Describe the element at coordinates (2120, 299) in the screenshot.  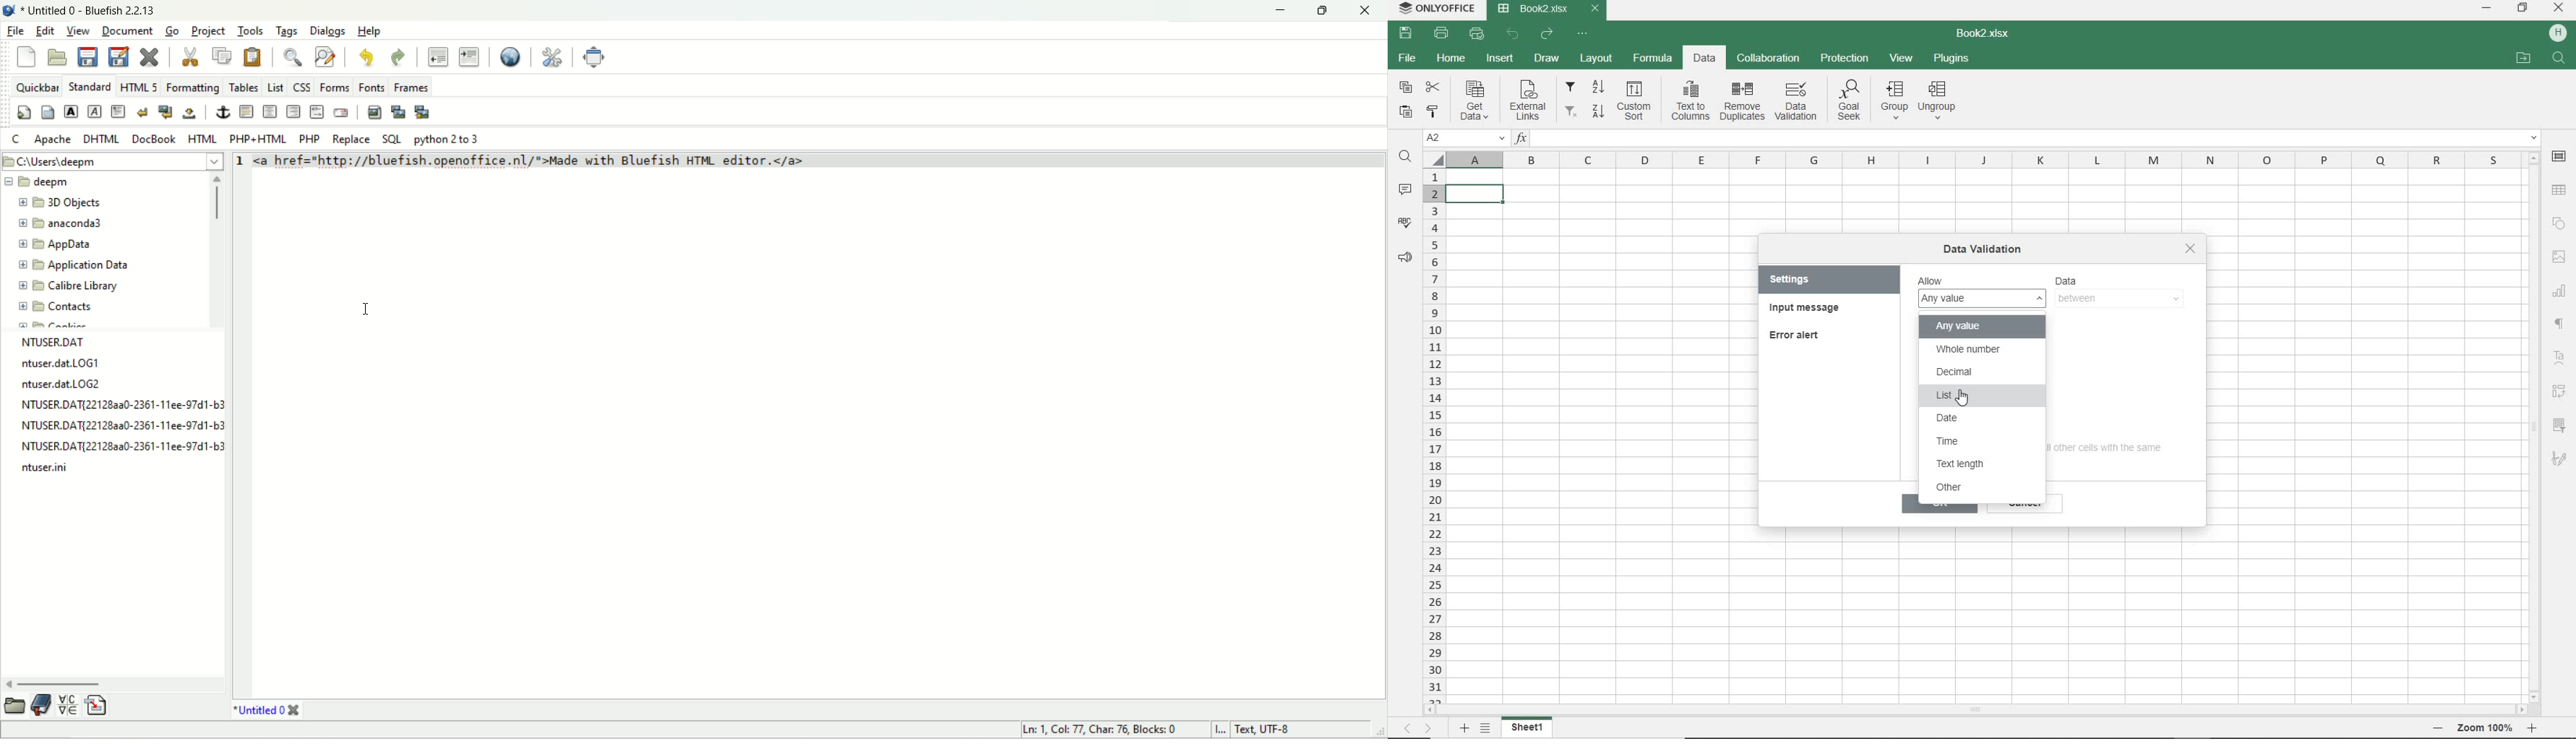
I see `BETWEEN` at that location.